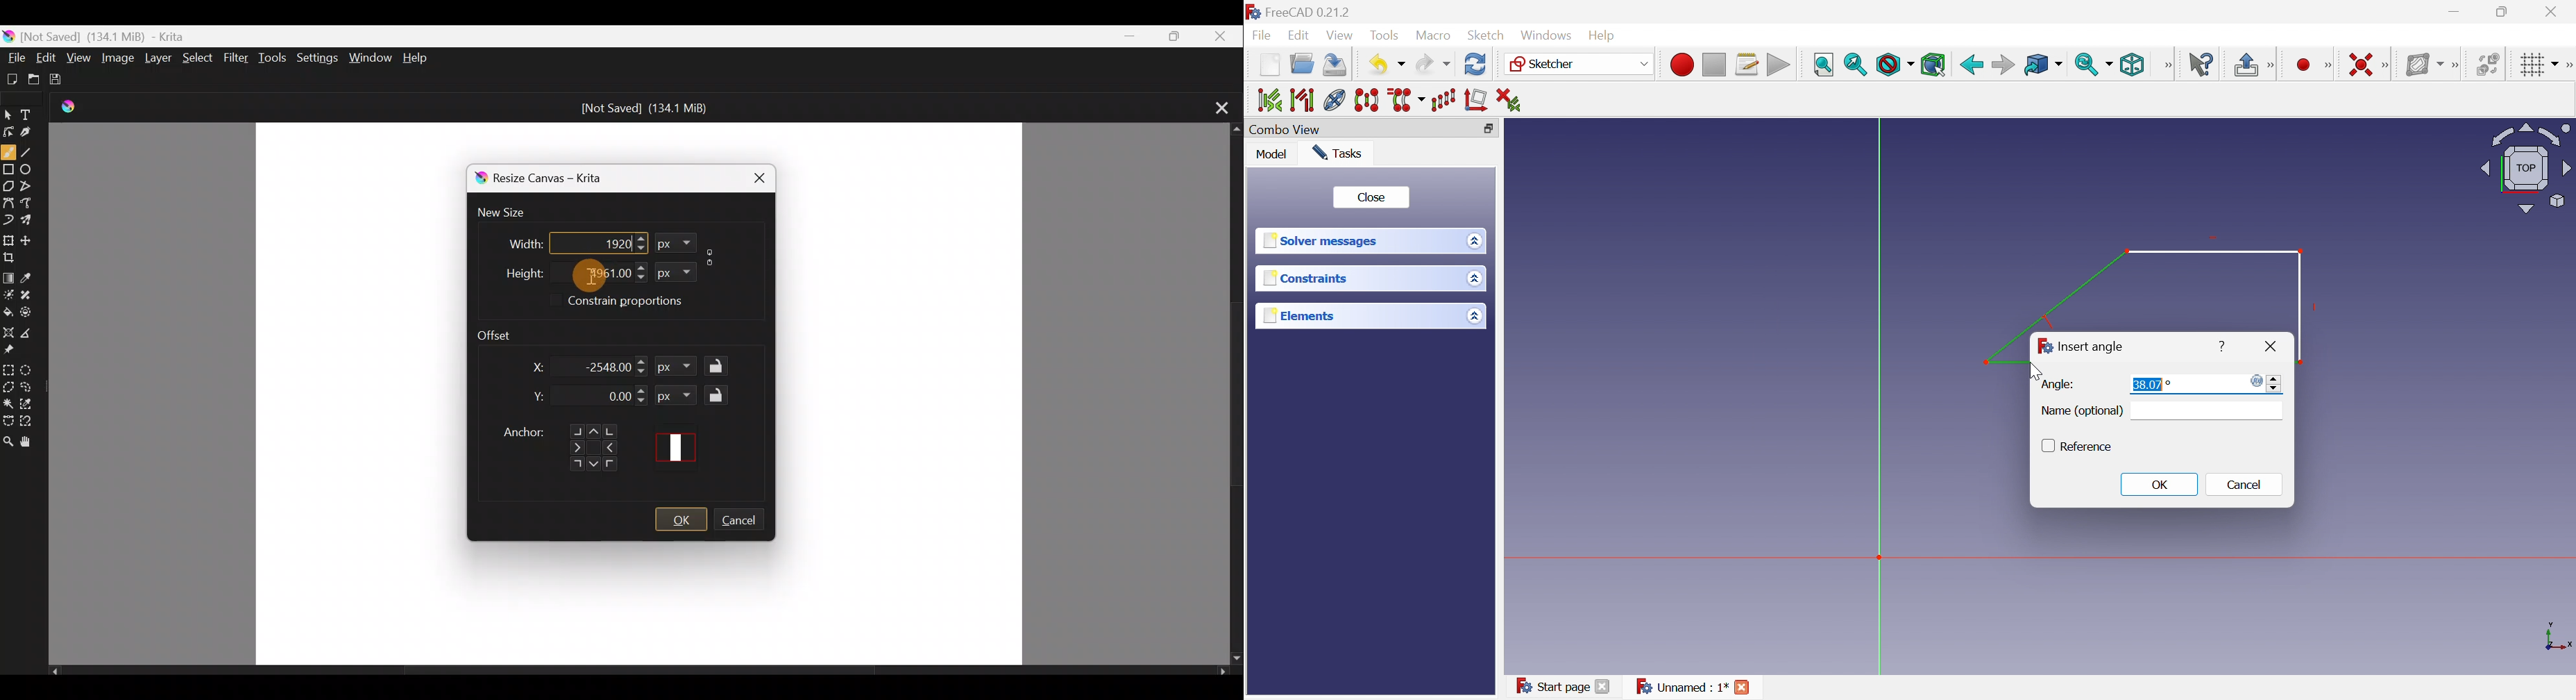  I want to click on Pan tool, so click(28, 443).